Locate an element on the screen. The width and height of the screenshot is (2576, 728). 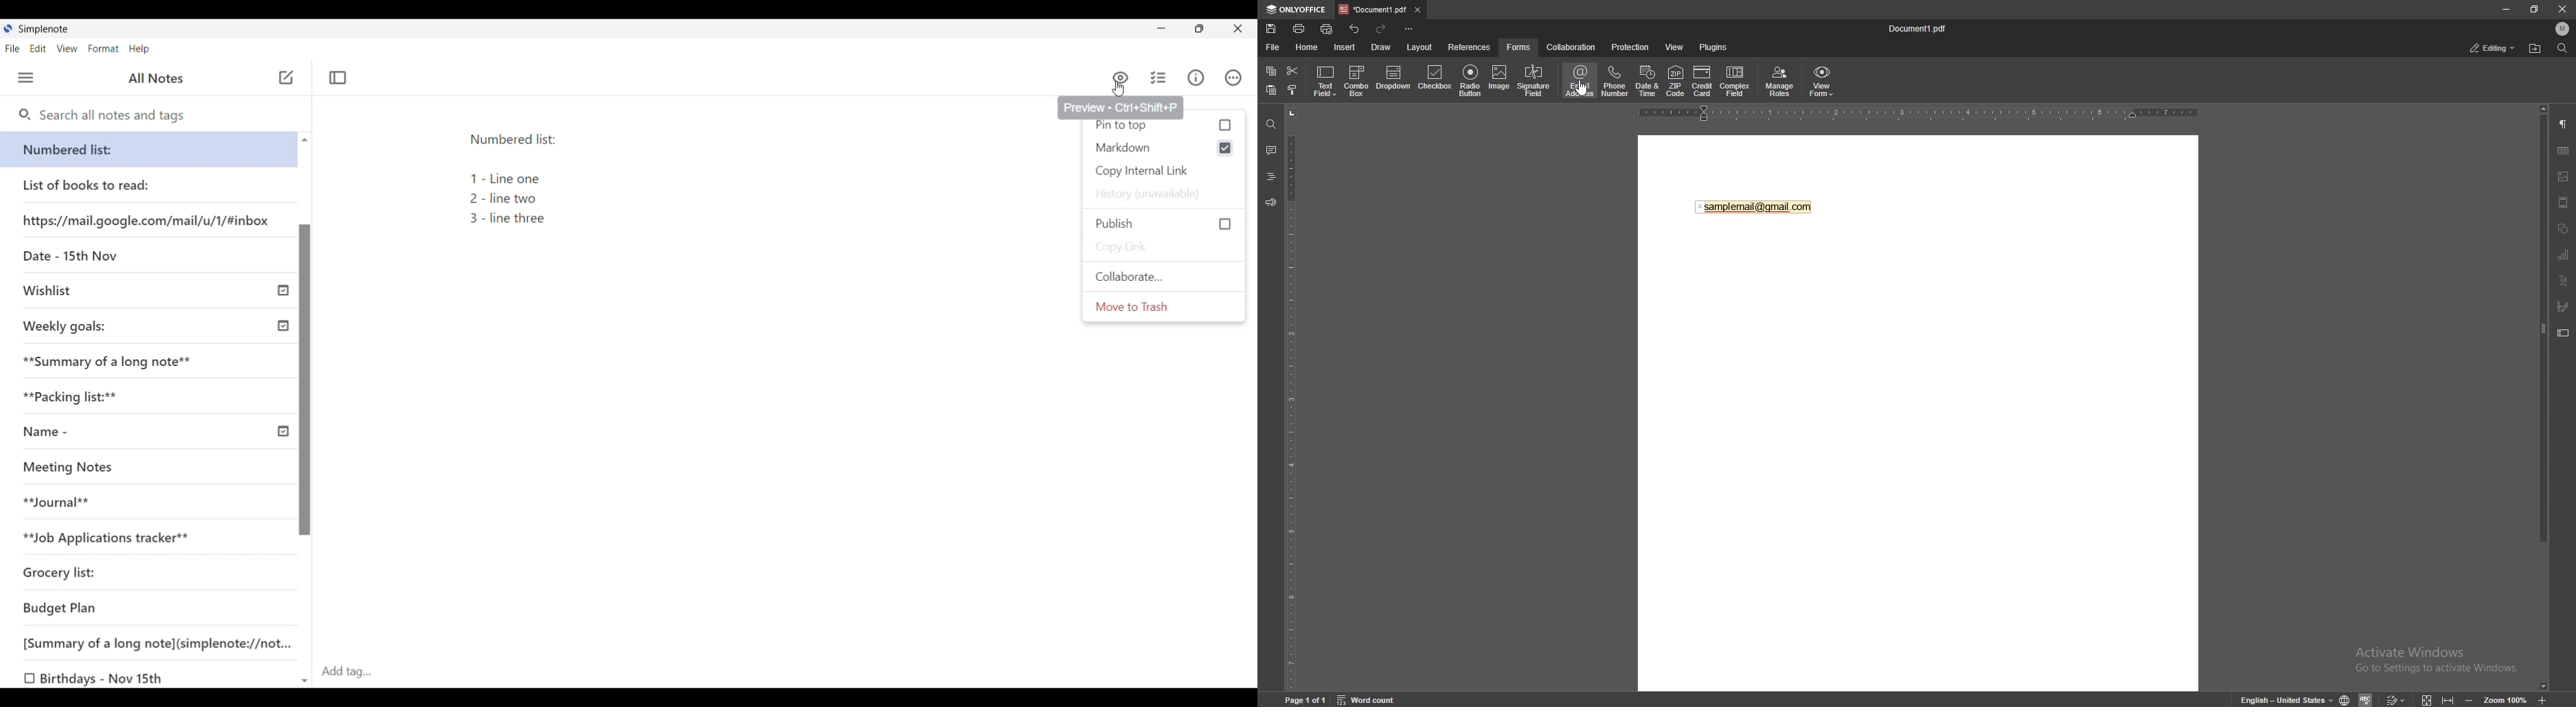
timeline is located at coordinates (282, 325).